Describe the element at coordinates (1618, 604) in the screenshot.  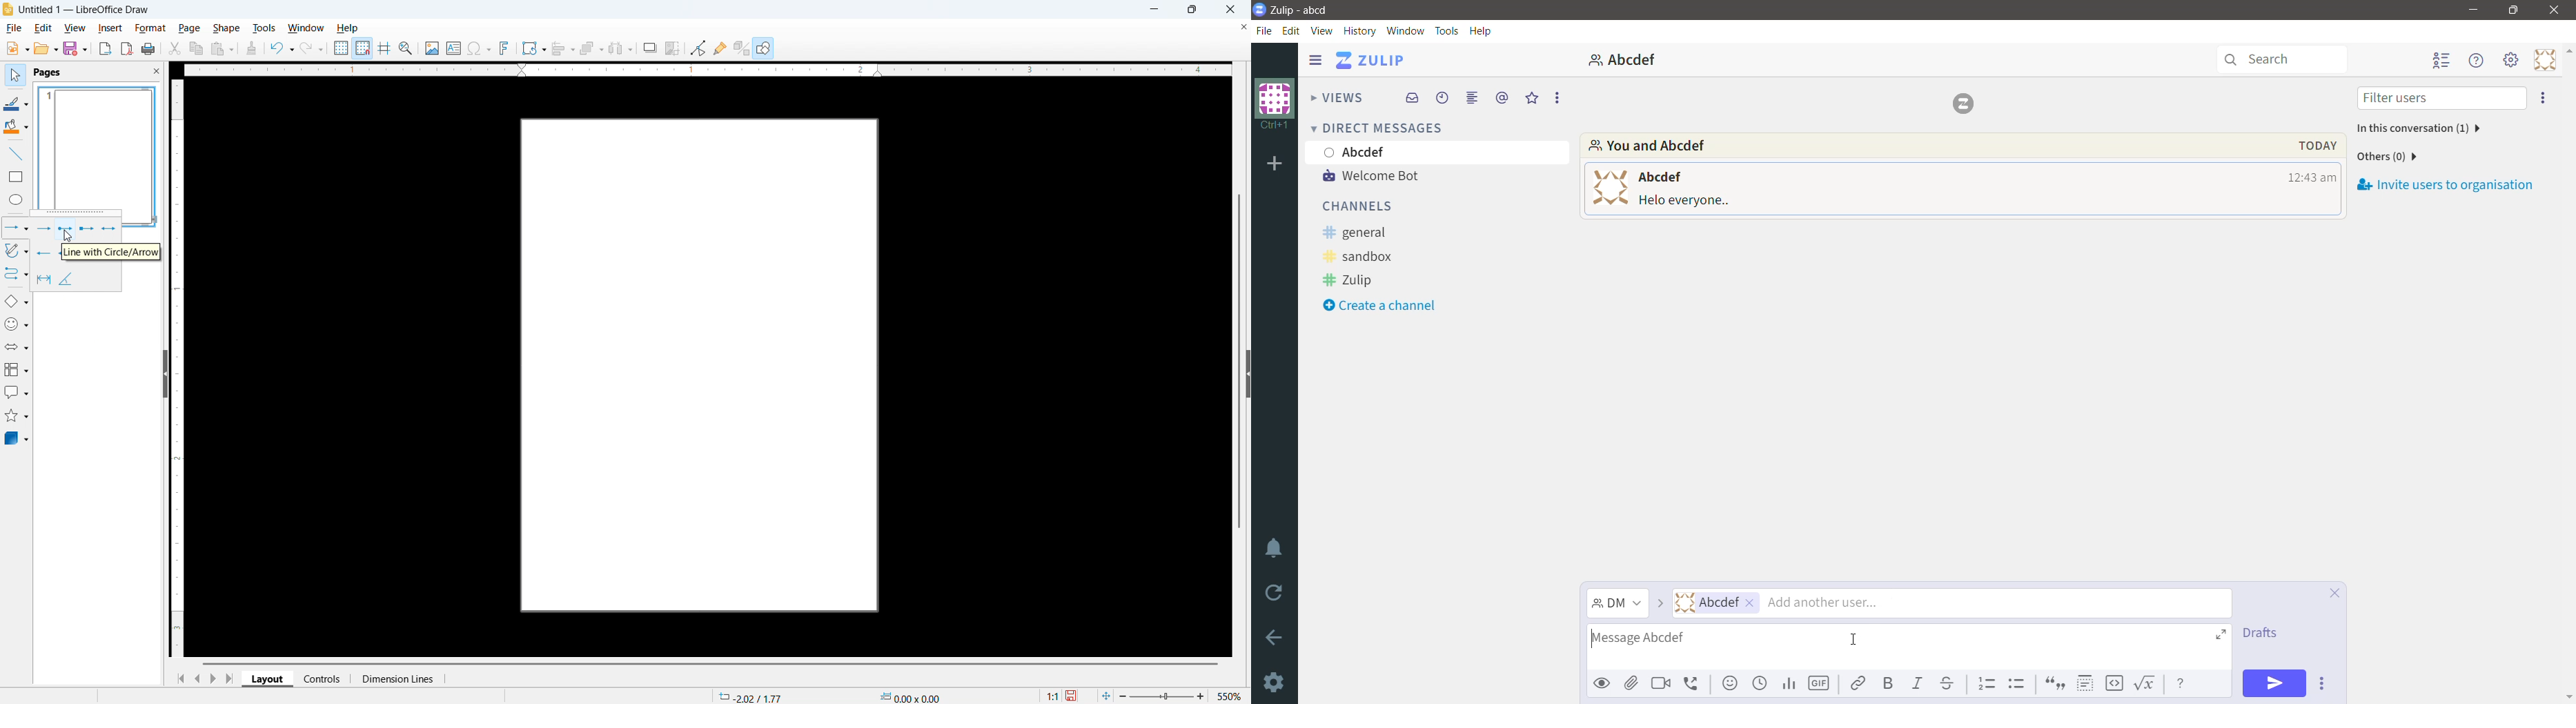
I see `Message Channel` at that location.